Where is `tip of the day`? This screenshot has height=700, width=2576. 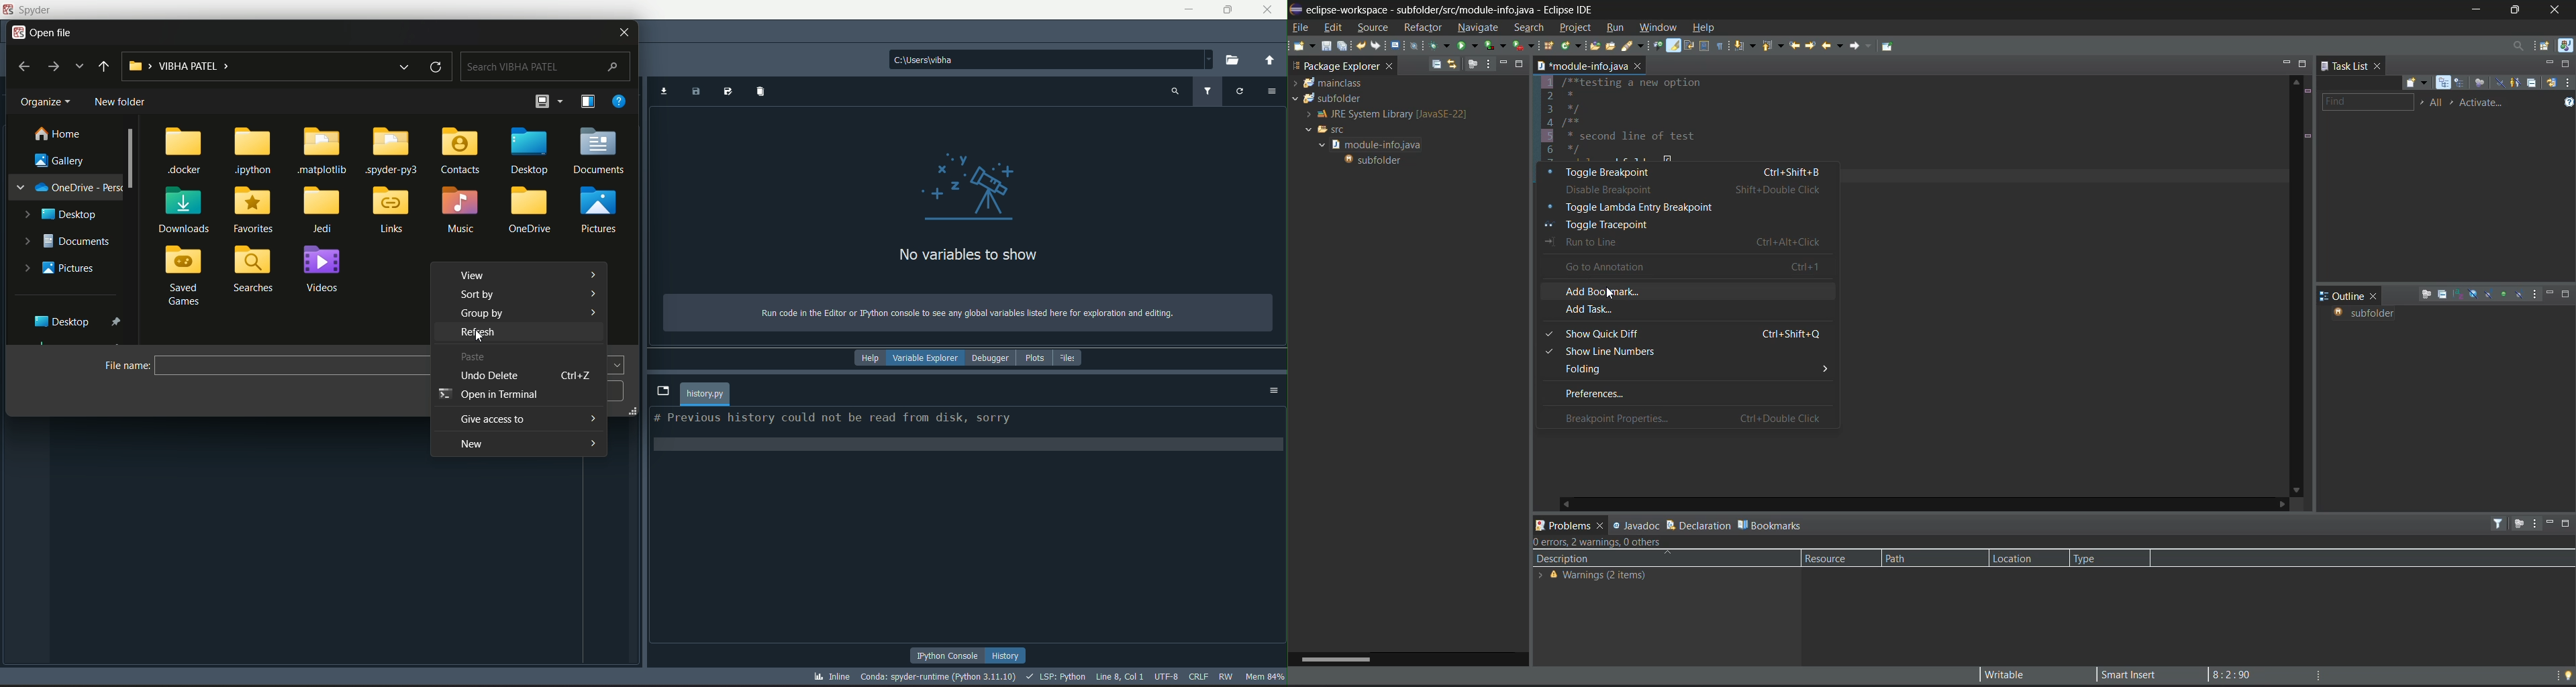 tip of the day is located at coordinates (2568, 674).